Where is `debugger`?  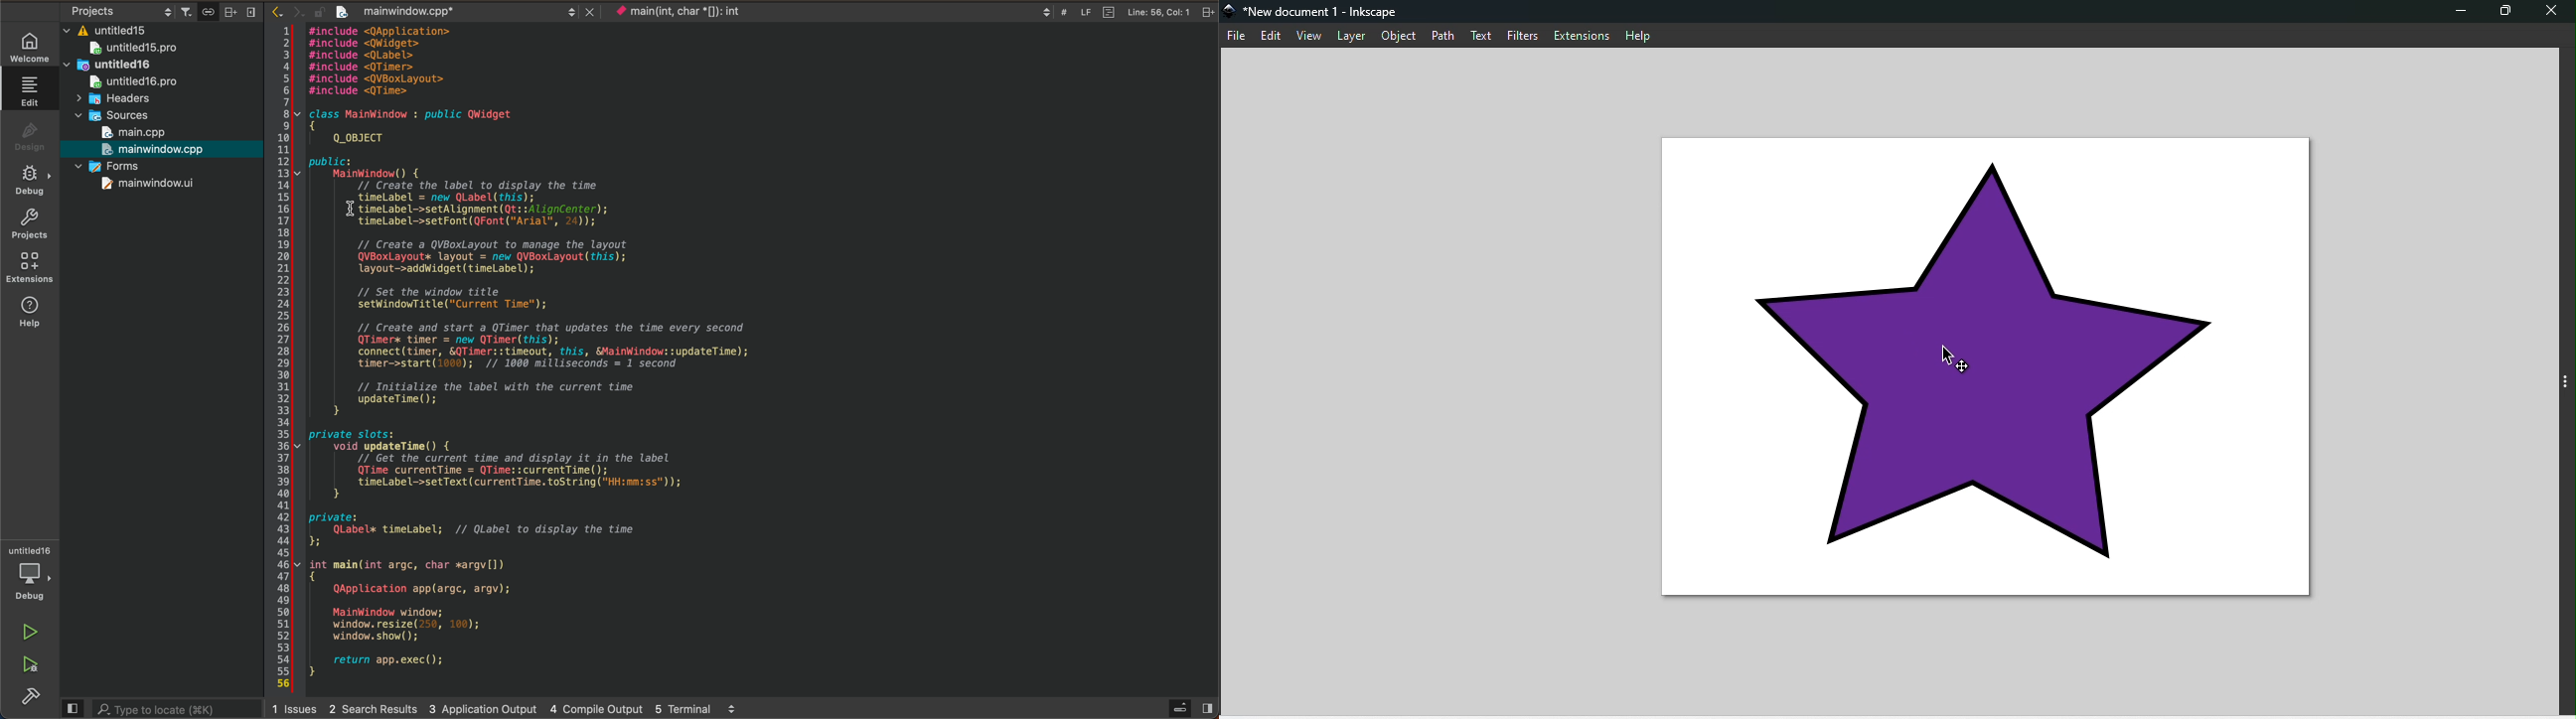 debugger is located at coordinates (31, 573).